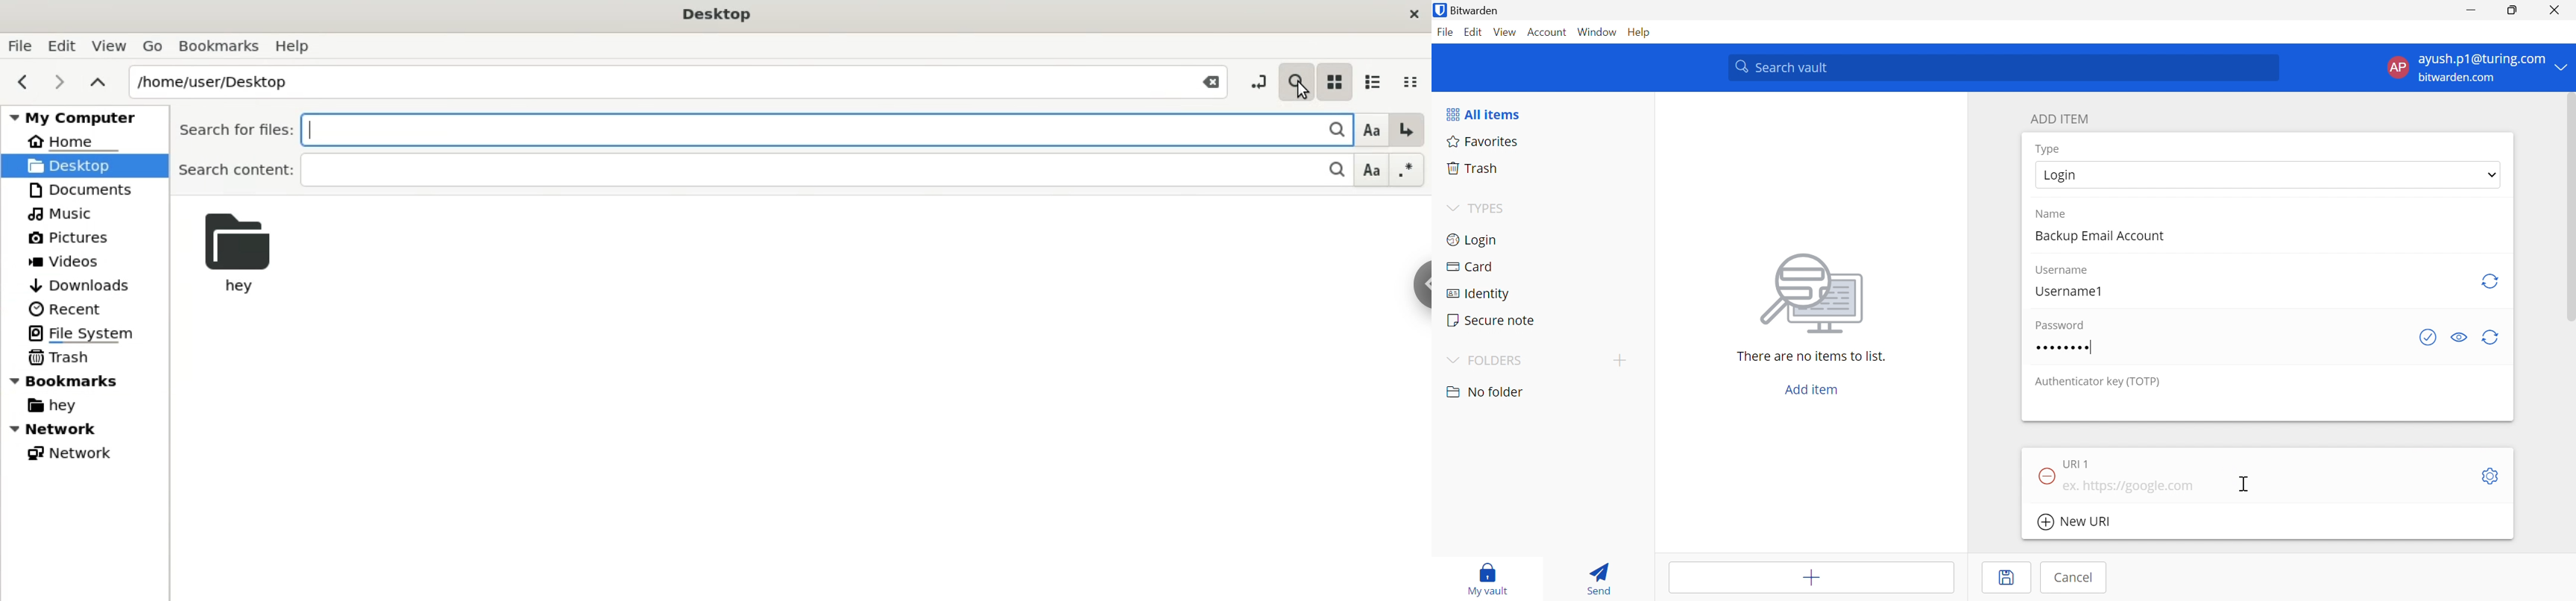  What do you see at coordinates (2046, 475) in the screenshot?
I see `Remove` at bounding box center [2046, 475].